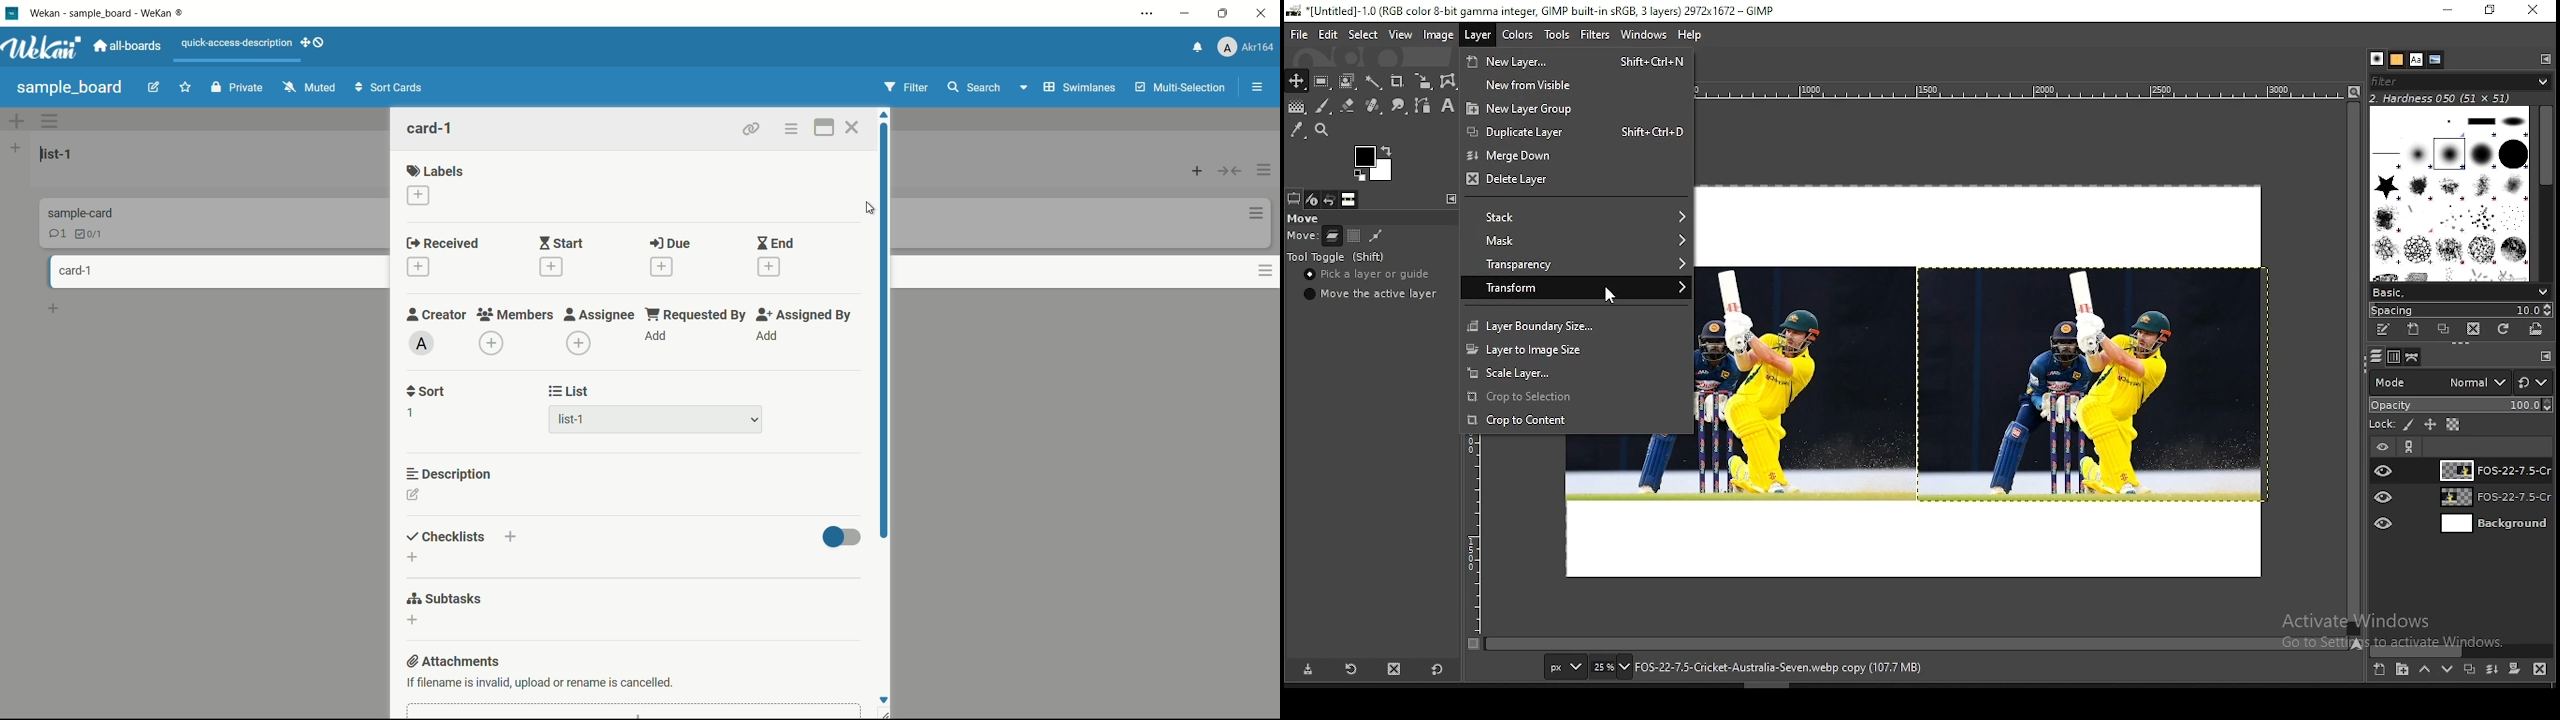 The height and width of the screenshot is (728, 2576). Describe the element at coordinates (2399, 631) in the screenshot. I see `text` at that location.